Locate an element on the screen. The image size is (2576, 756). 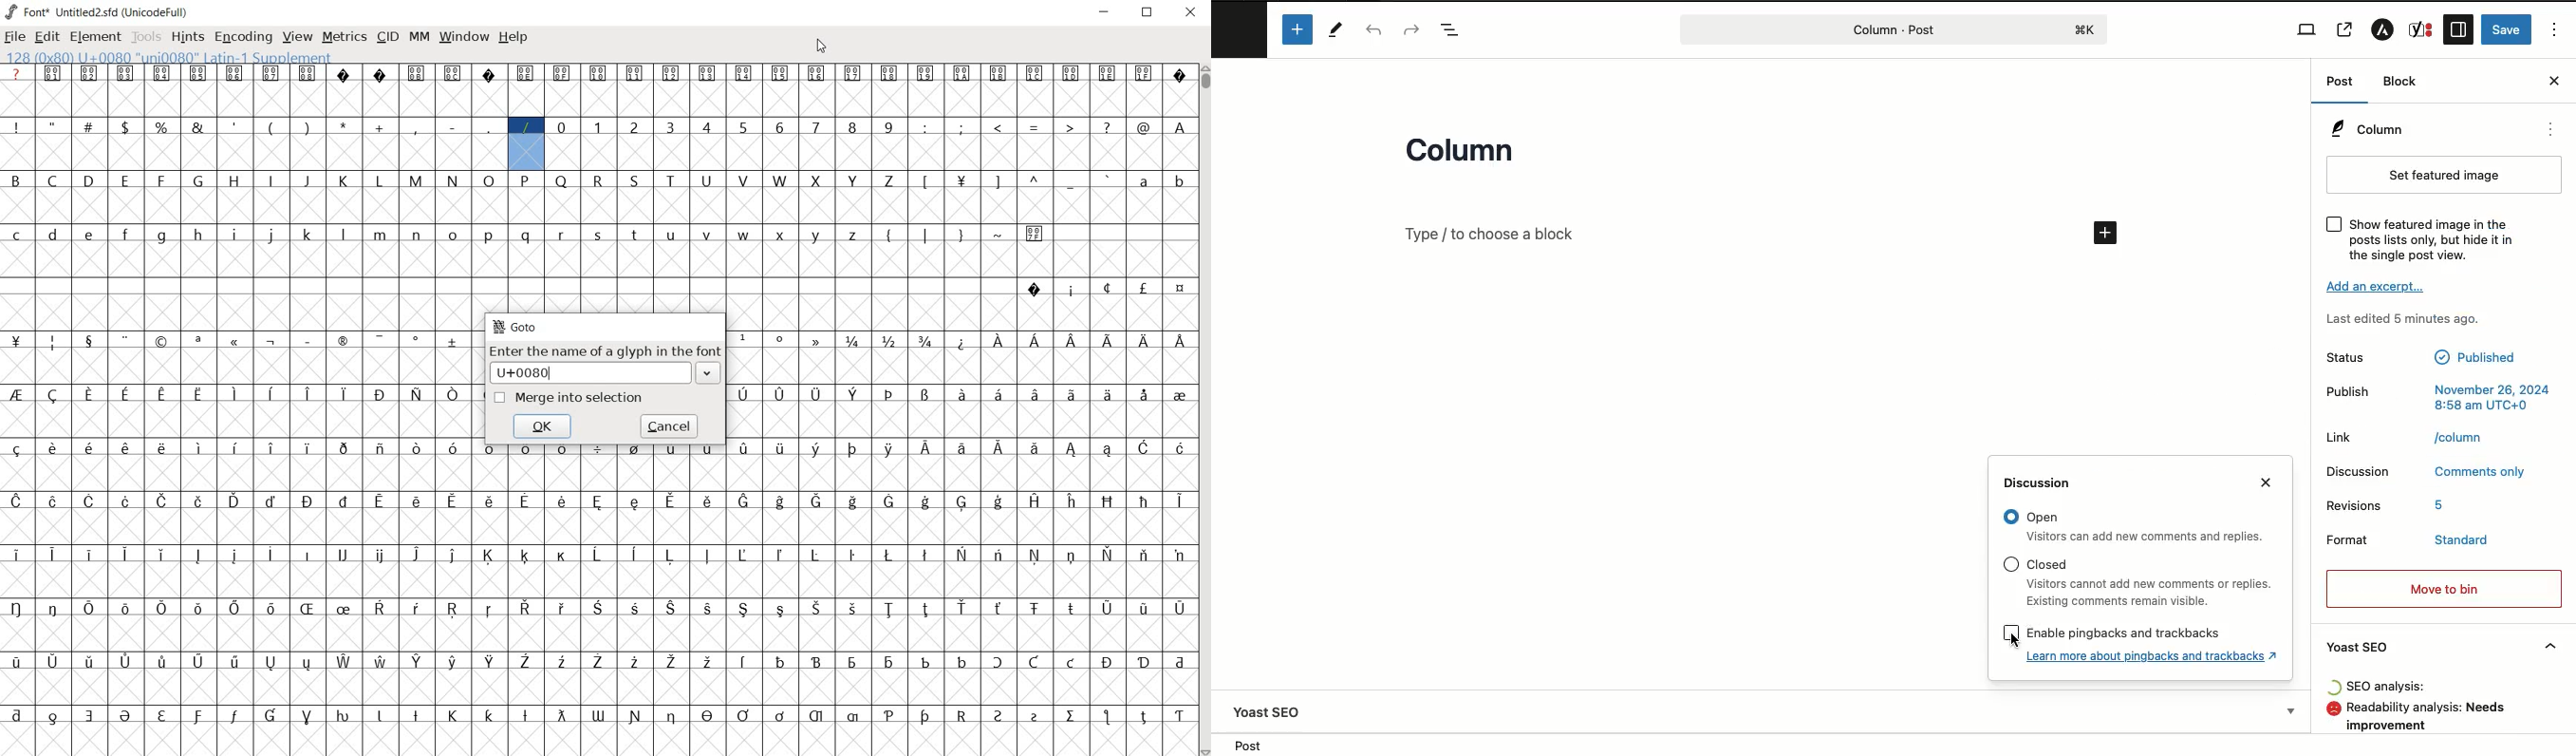
Link is located at coordinates (2343, 437).